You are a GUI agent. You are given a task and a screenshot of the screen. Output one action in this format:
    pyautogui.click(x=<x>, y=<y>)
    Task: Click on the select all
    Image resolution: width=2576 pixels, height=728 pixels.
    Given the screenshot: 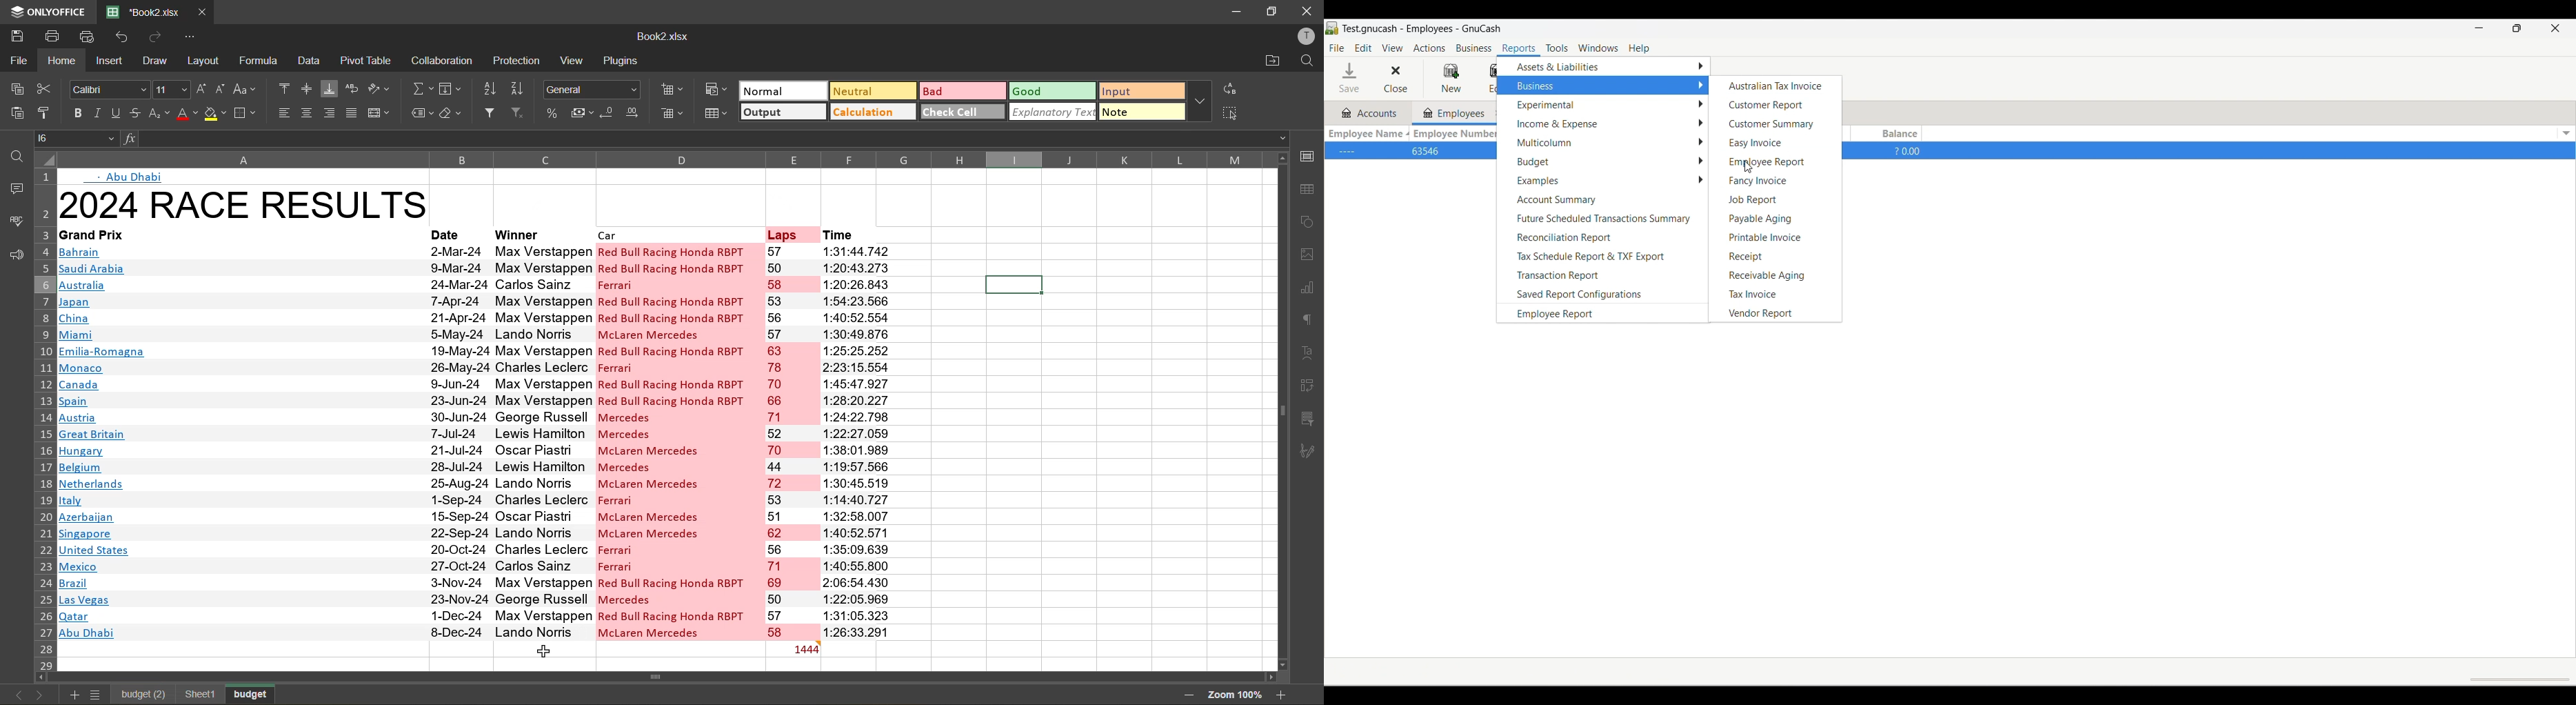 What is the action you would take?
    pyautogui.click(x=1231, y=113)
    